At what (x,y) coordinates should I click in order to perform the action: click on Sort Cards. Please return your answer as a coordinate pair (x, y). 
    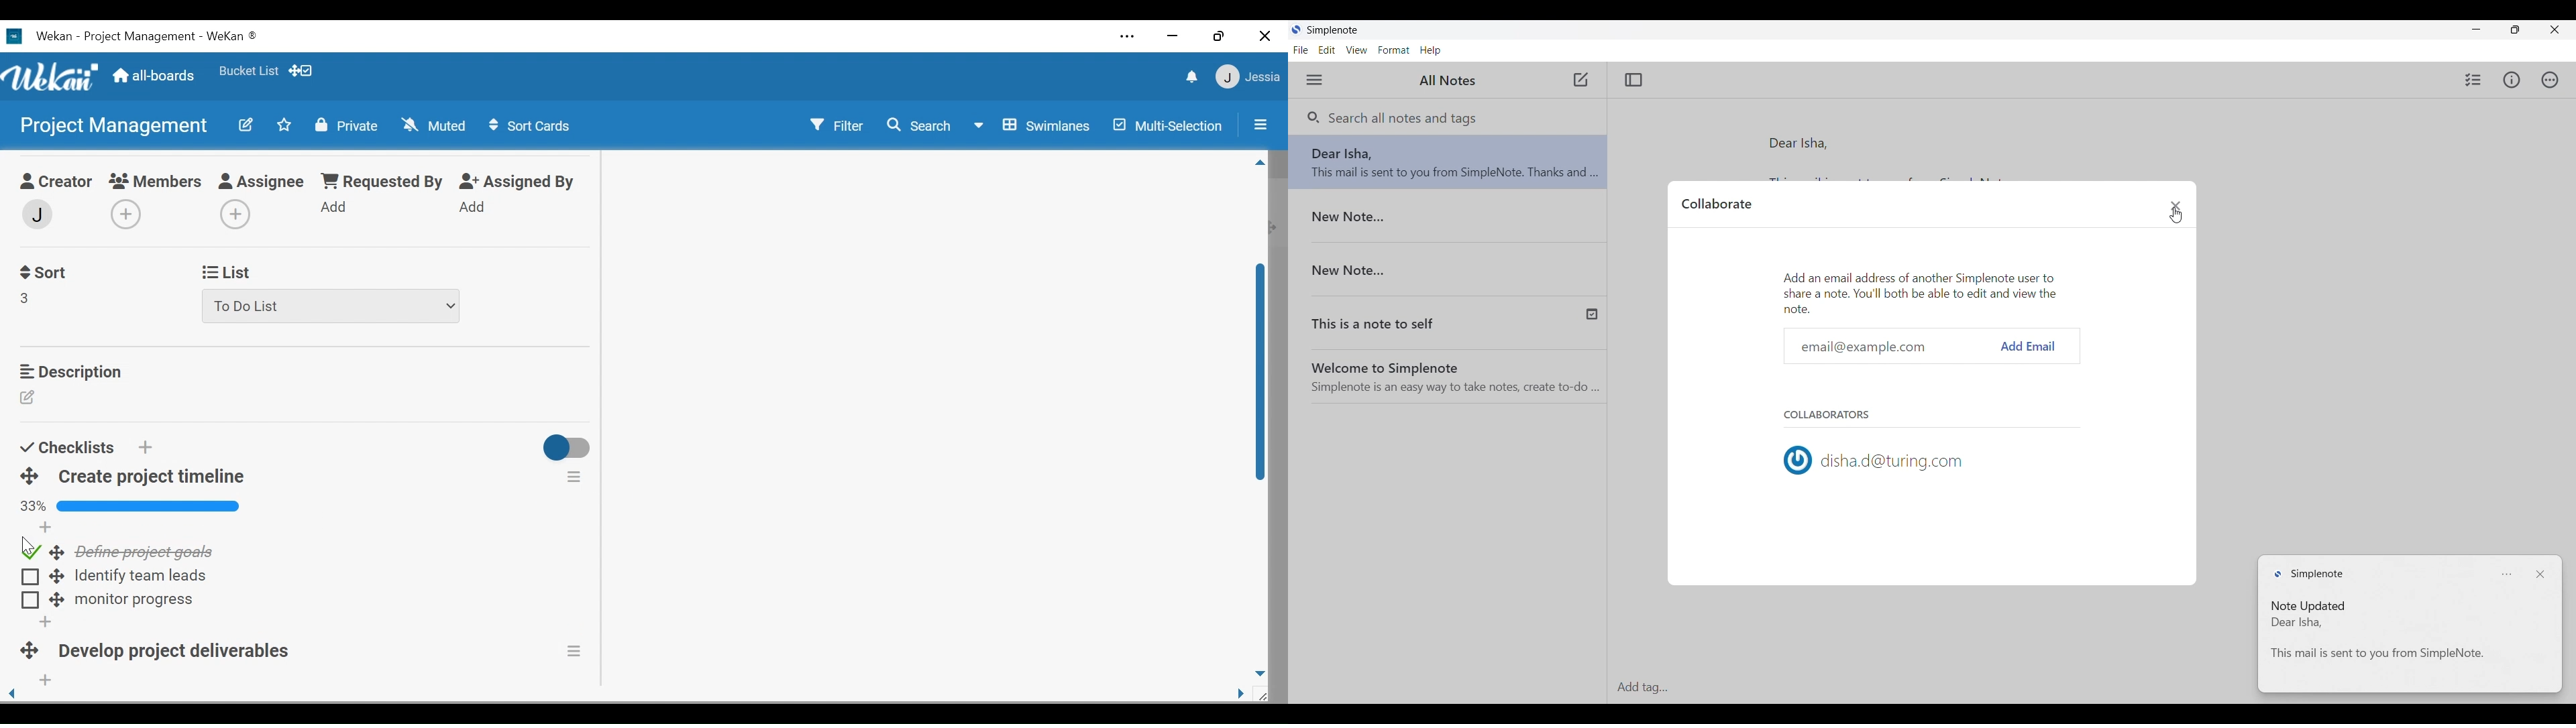
    Looking at the image, I should click on (532, 125).